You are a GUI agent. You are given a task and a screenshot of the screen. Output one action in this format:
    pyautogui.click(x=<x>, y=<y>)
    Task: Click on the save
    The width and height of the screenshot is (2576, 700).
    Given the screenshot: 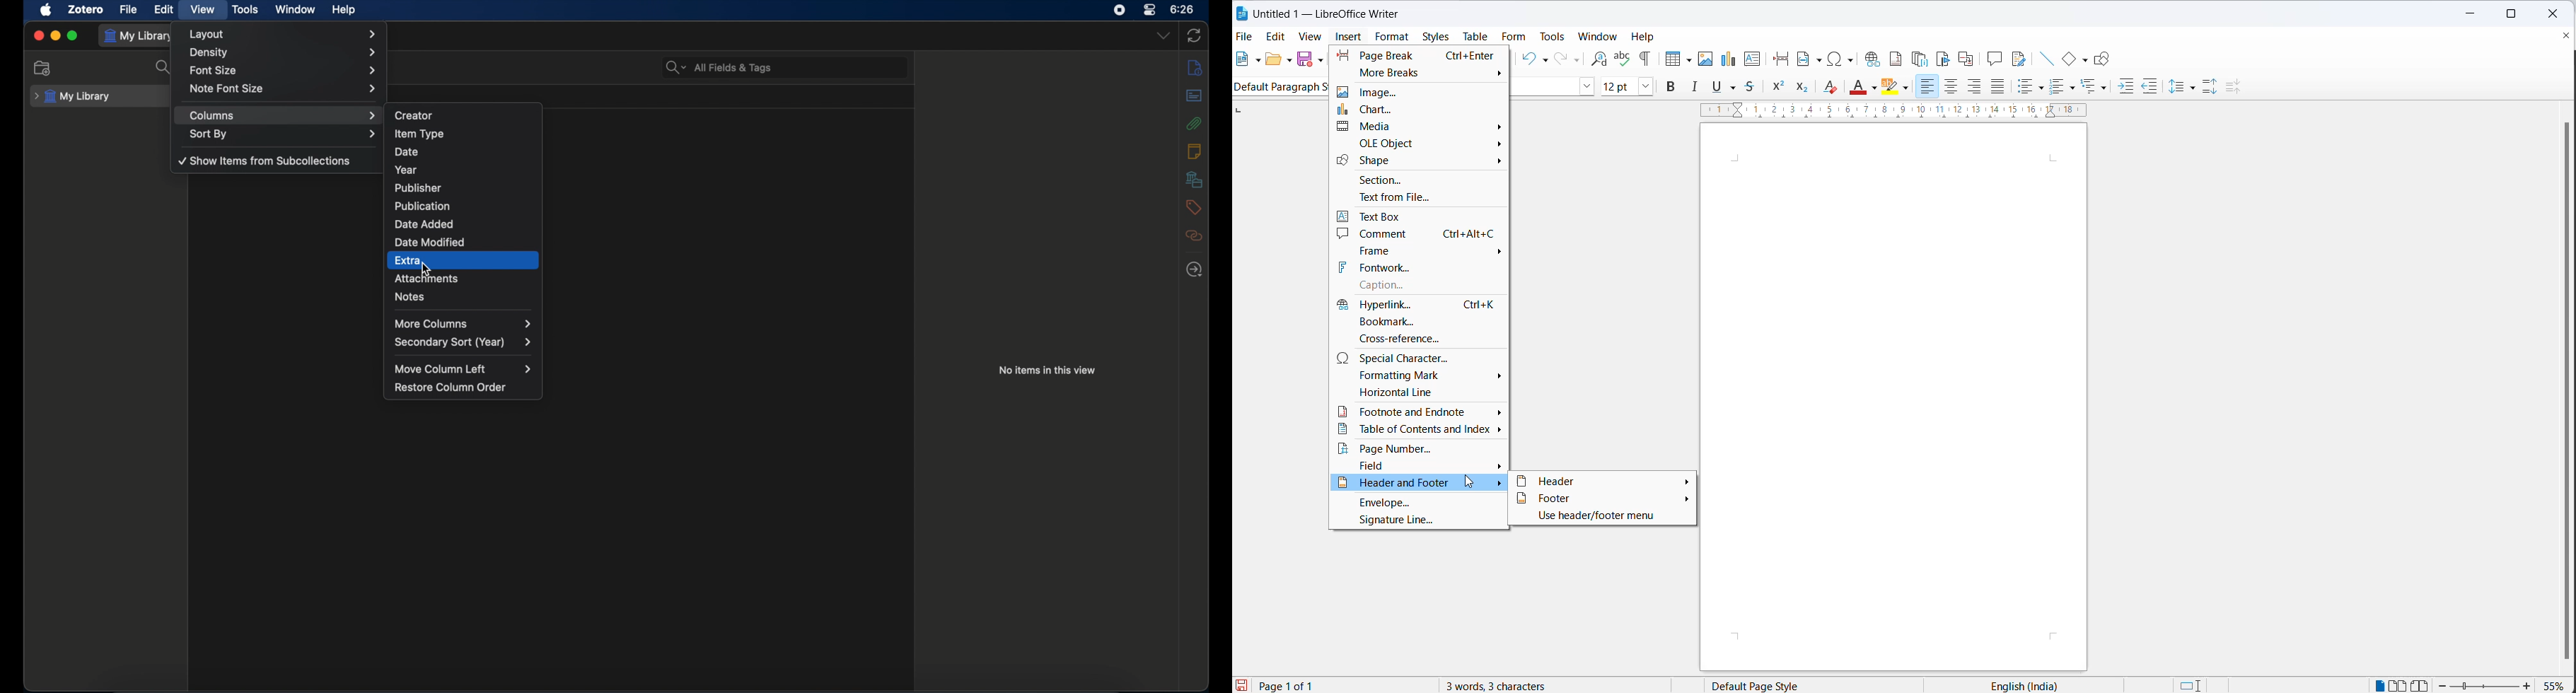 What is the action you would take?
    pyautogui.click(x=1241, y=686)
    